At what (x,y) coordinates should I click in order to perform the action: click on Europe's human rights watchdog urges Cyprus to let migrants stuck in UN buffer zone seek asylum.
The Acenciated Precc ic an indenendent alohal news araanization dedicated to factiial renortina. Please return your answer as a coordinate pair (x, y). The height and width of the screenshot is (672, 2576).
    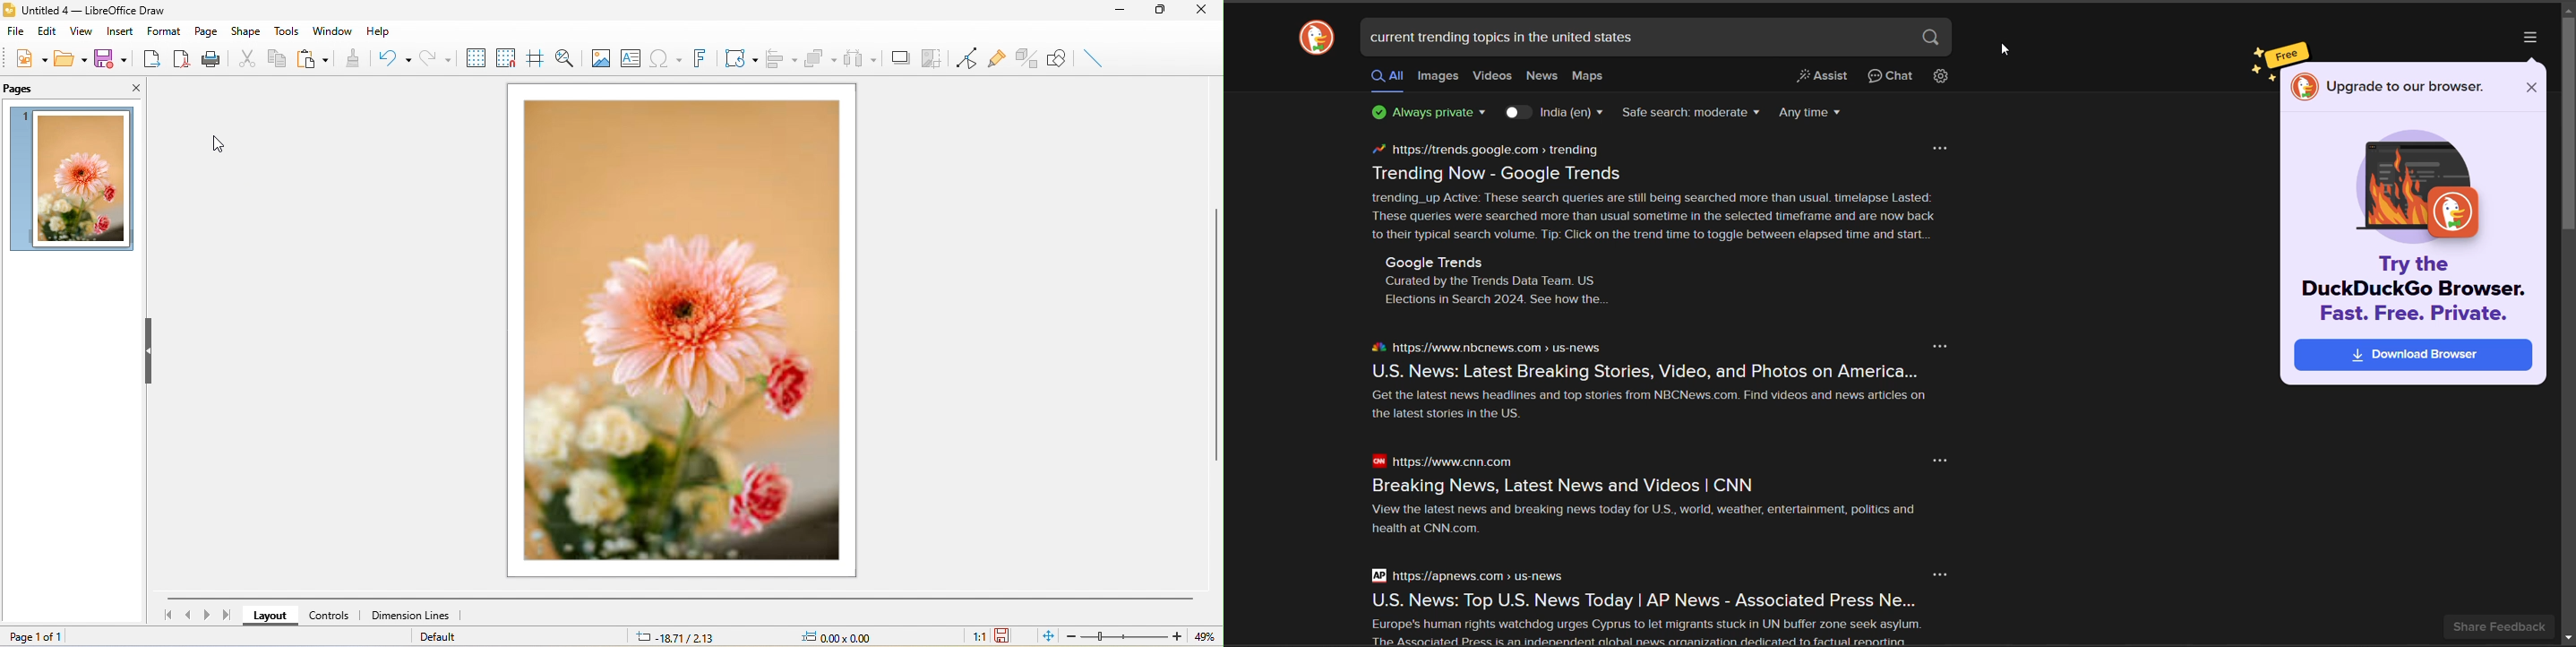
    Looking at the image, I should click on (1653, 631).